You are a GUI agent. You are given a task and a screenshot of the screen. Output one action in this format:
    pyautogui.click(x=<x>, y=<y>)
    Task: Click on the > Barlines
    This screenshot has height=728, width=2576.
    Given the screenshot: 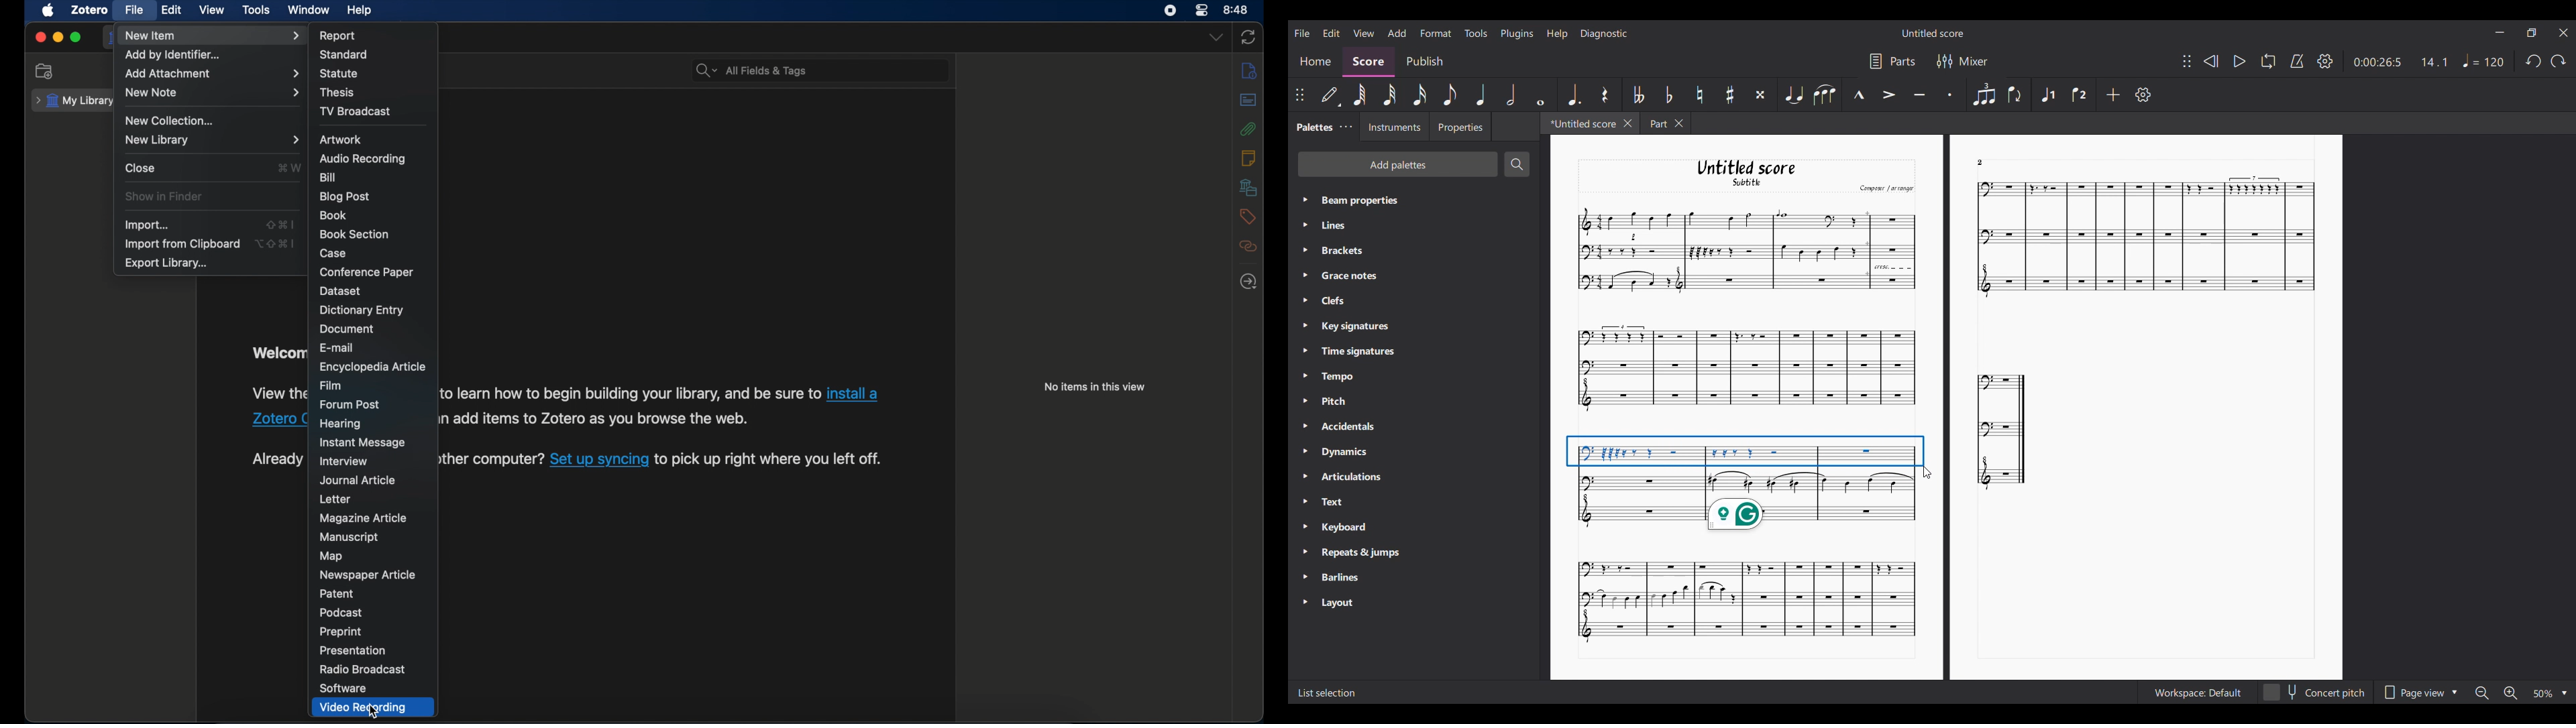 What is the action you would take?
    pyautogui.click(x=1338, y=578)
    